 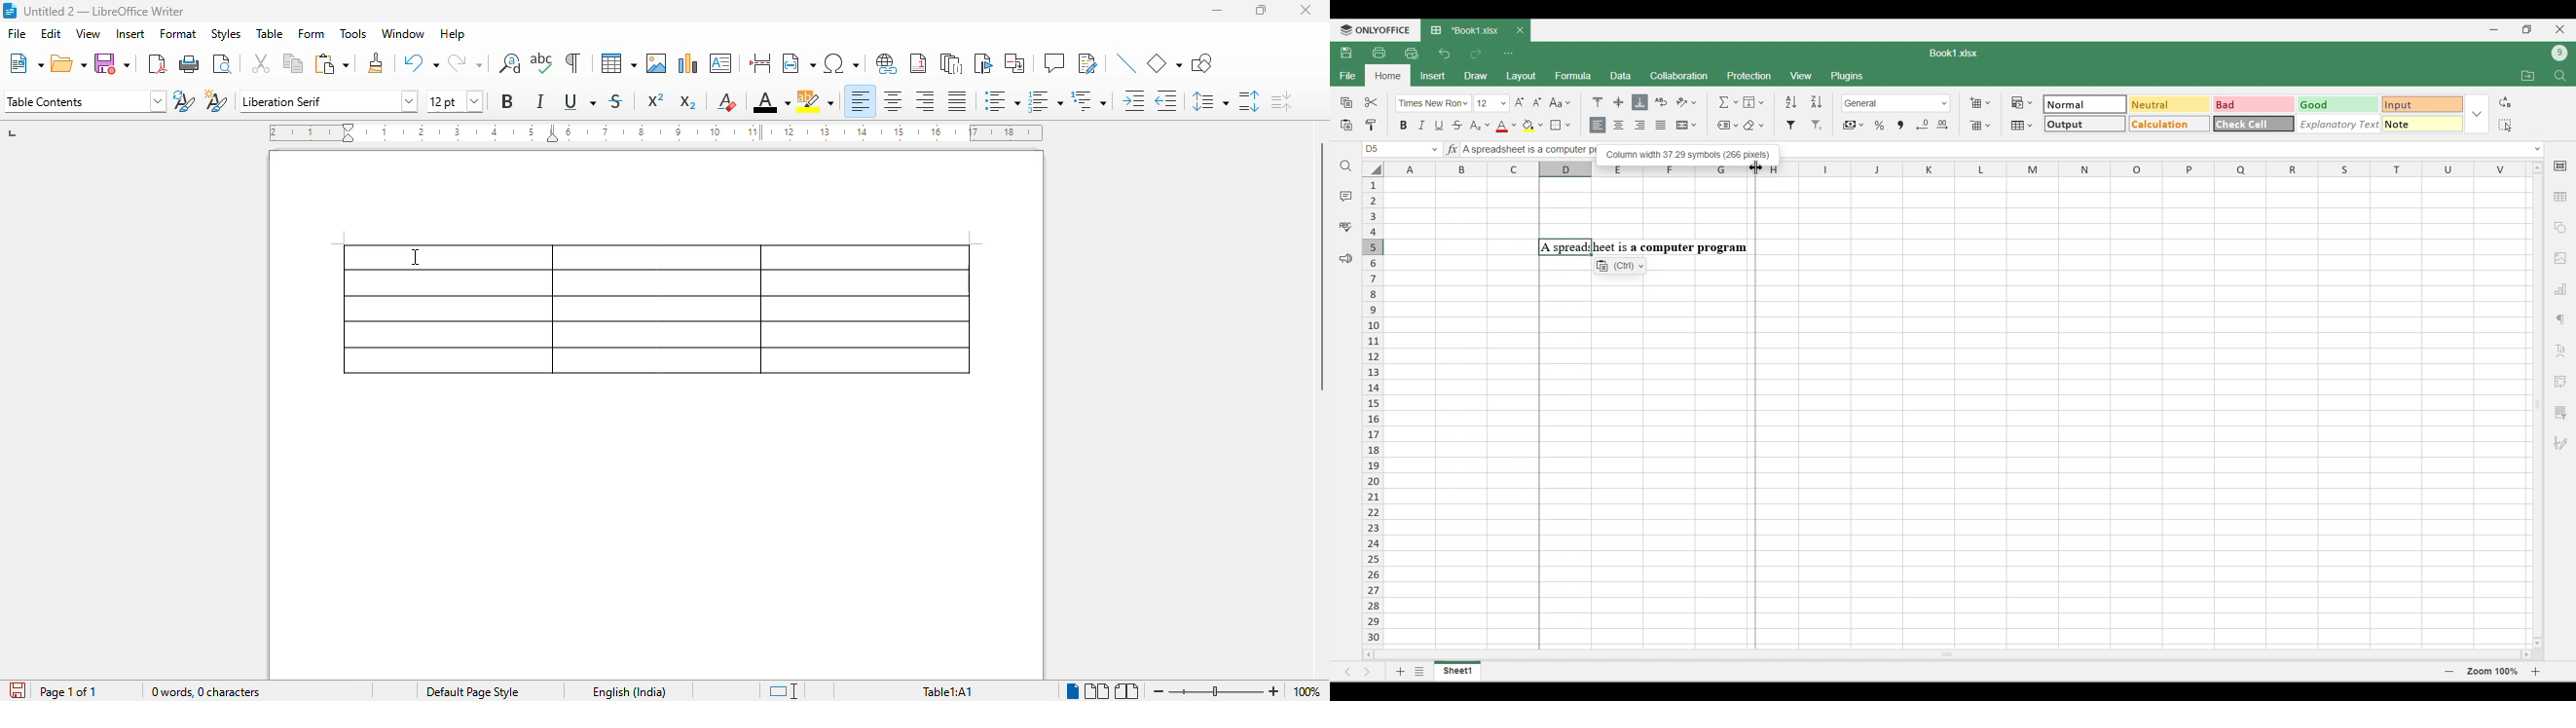 What do you see at coordinates (1802, 76) in the screenshot?
I see `View menu` at bounding box center [1802, 76].